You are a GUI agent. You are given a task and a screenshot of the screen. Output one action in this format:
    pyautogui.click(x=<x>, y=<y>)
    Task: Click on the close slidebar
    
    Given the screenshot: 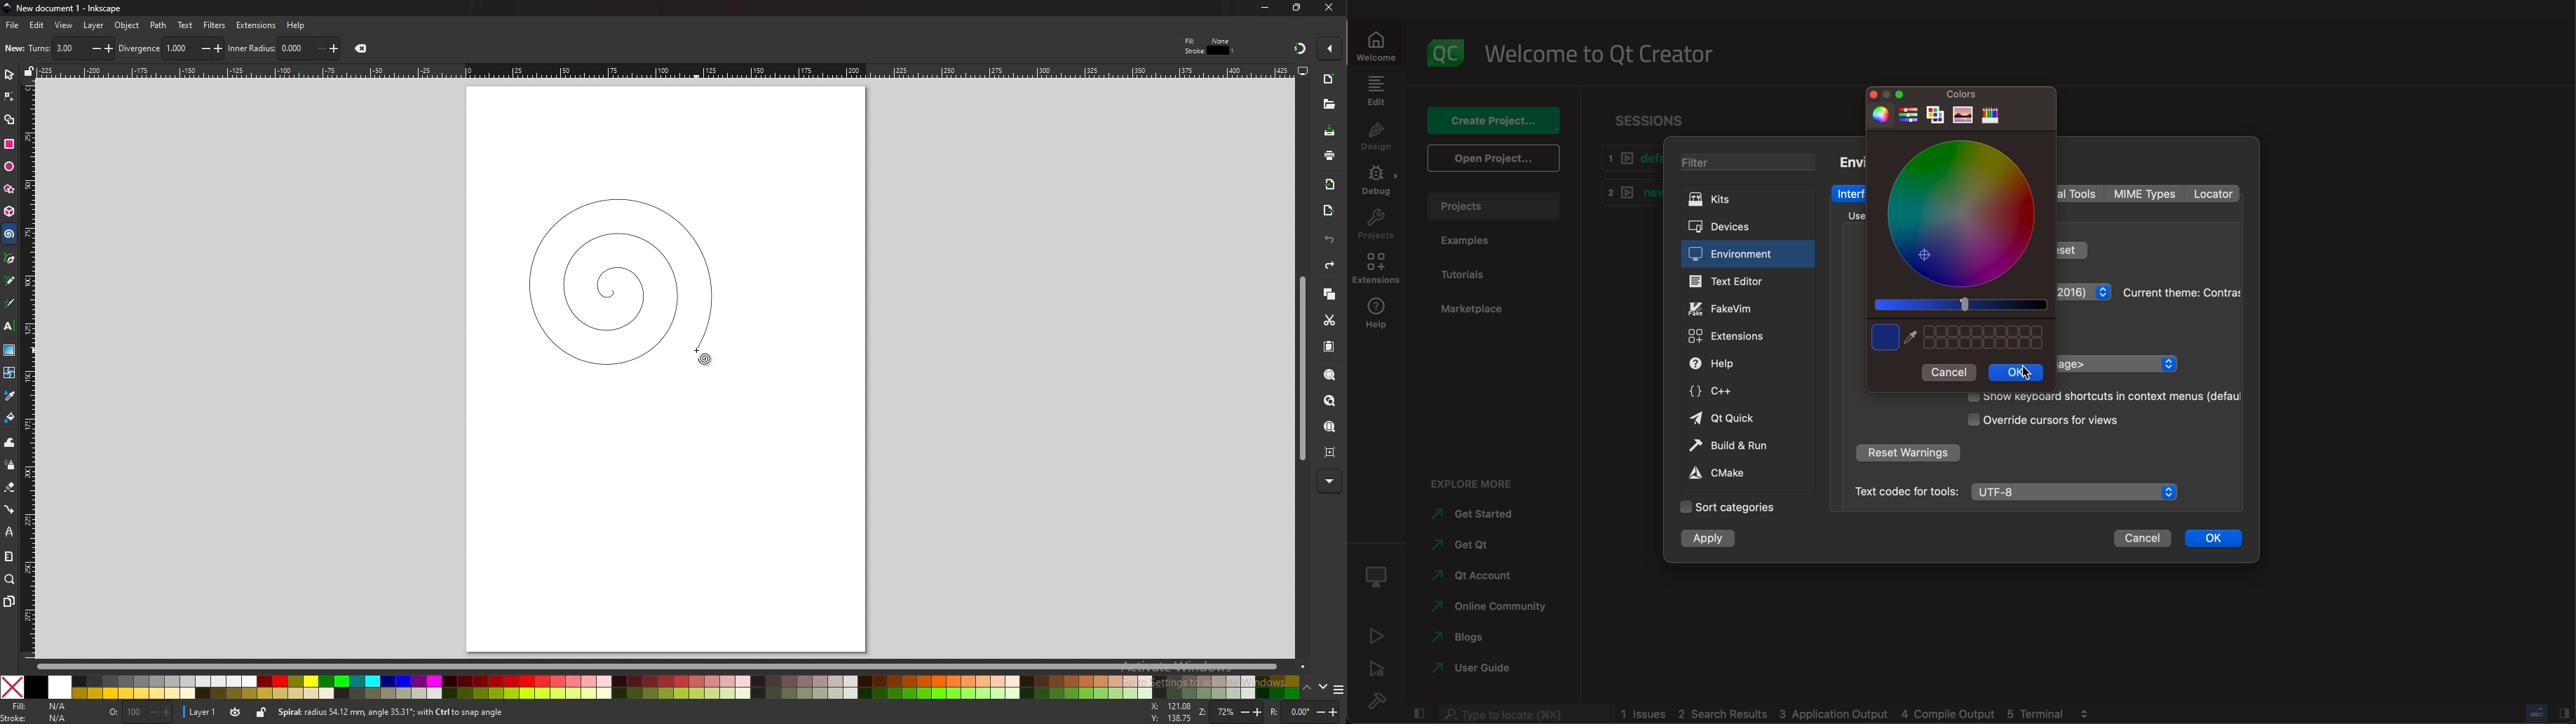 What is the action you would take?
    pyautogui.click(x=1420, y=712)
    